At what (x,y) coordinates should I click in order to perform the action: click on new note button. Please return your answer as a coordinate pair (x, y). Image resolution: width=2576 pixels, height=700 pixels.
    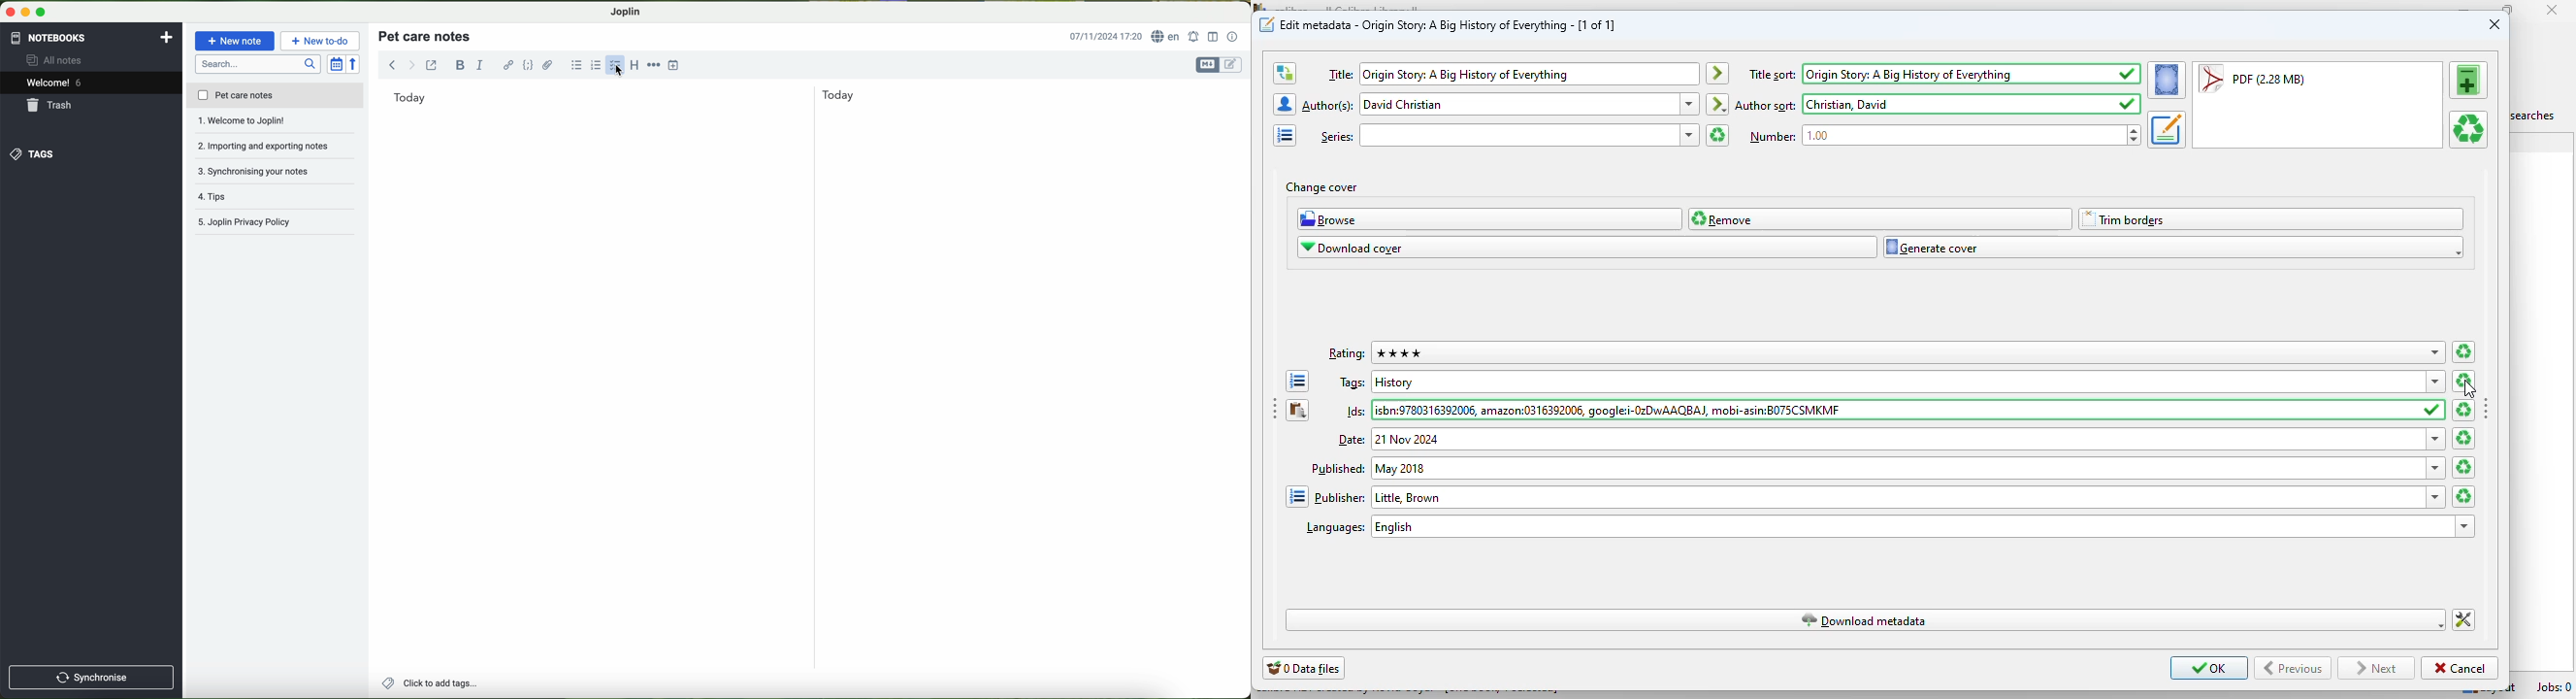
    Looking at the image, I should click on (235, 41).